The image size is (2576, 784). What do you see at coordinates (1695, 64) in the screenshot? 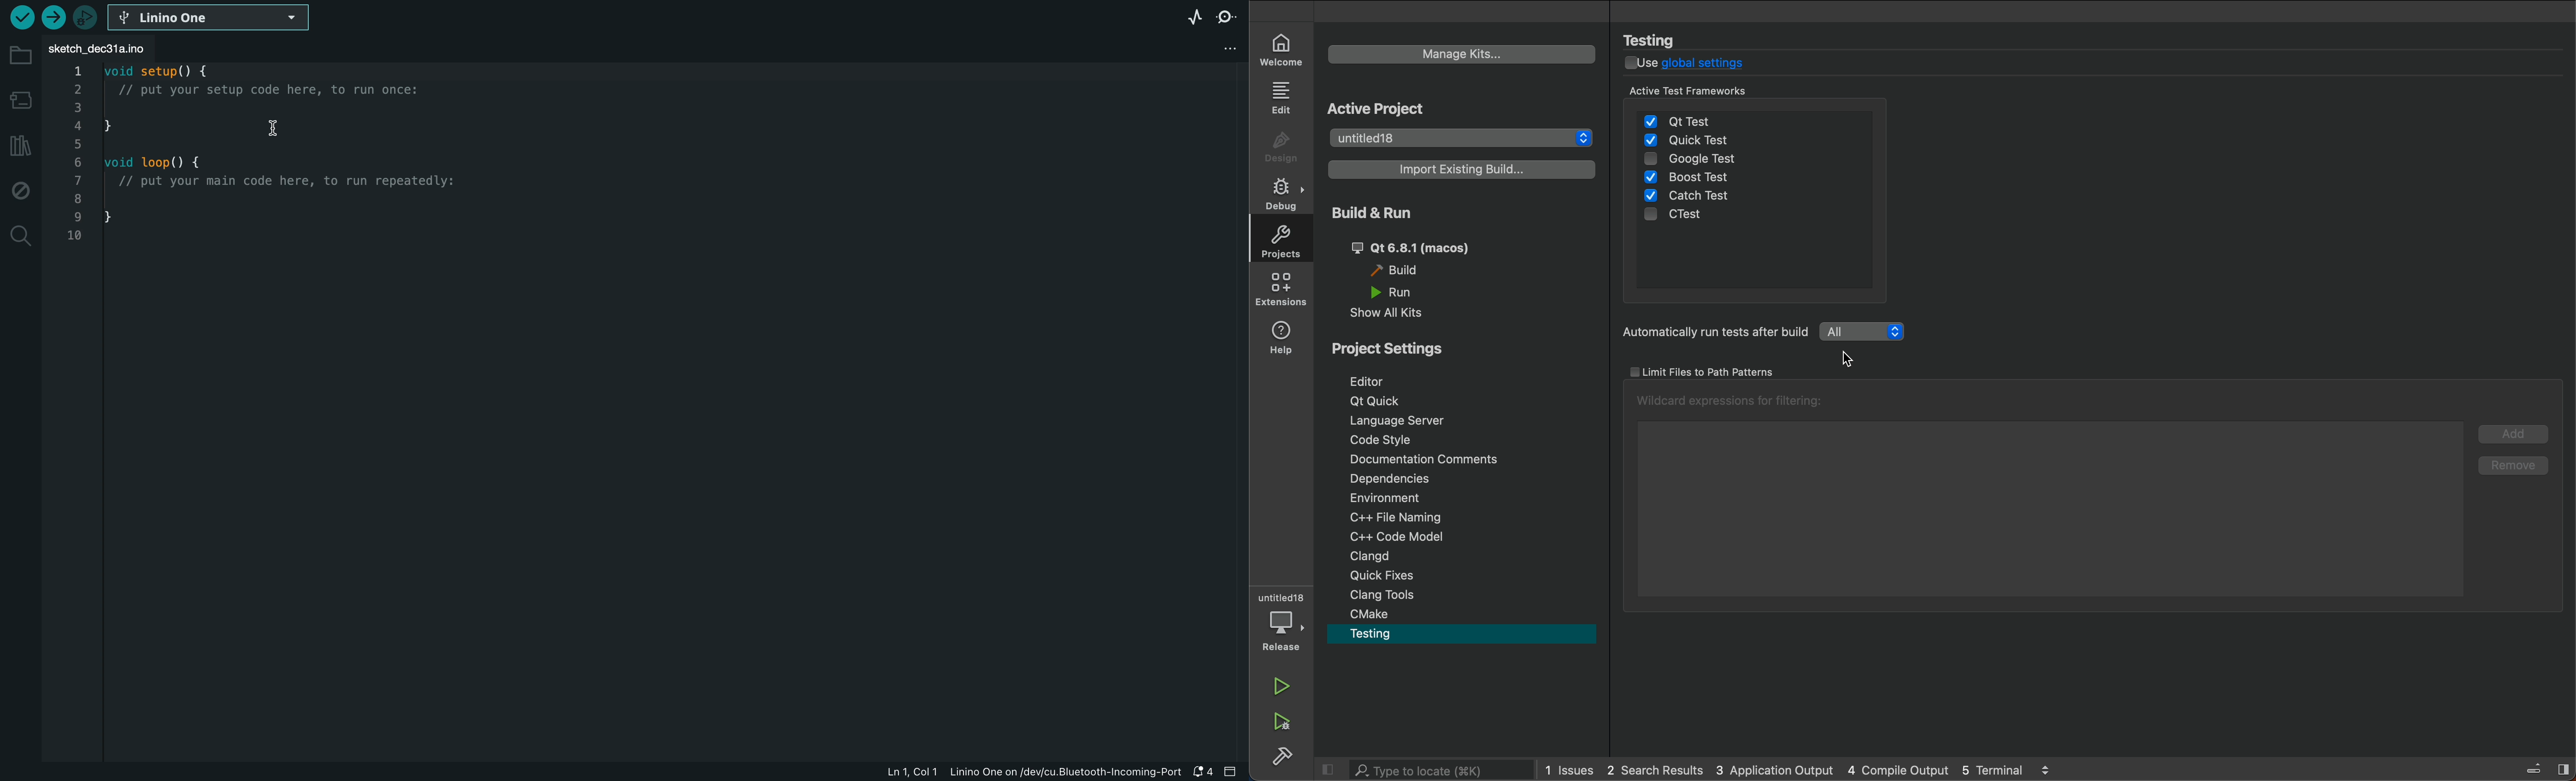
I see `use global setting ` at bounding box center [1695, 64].